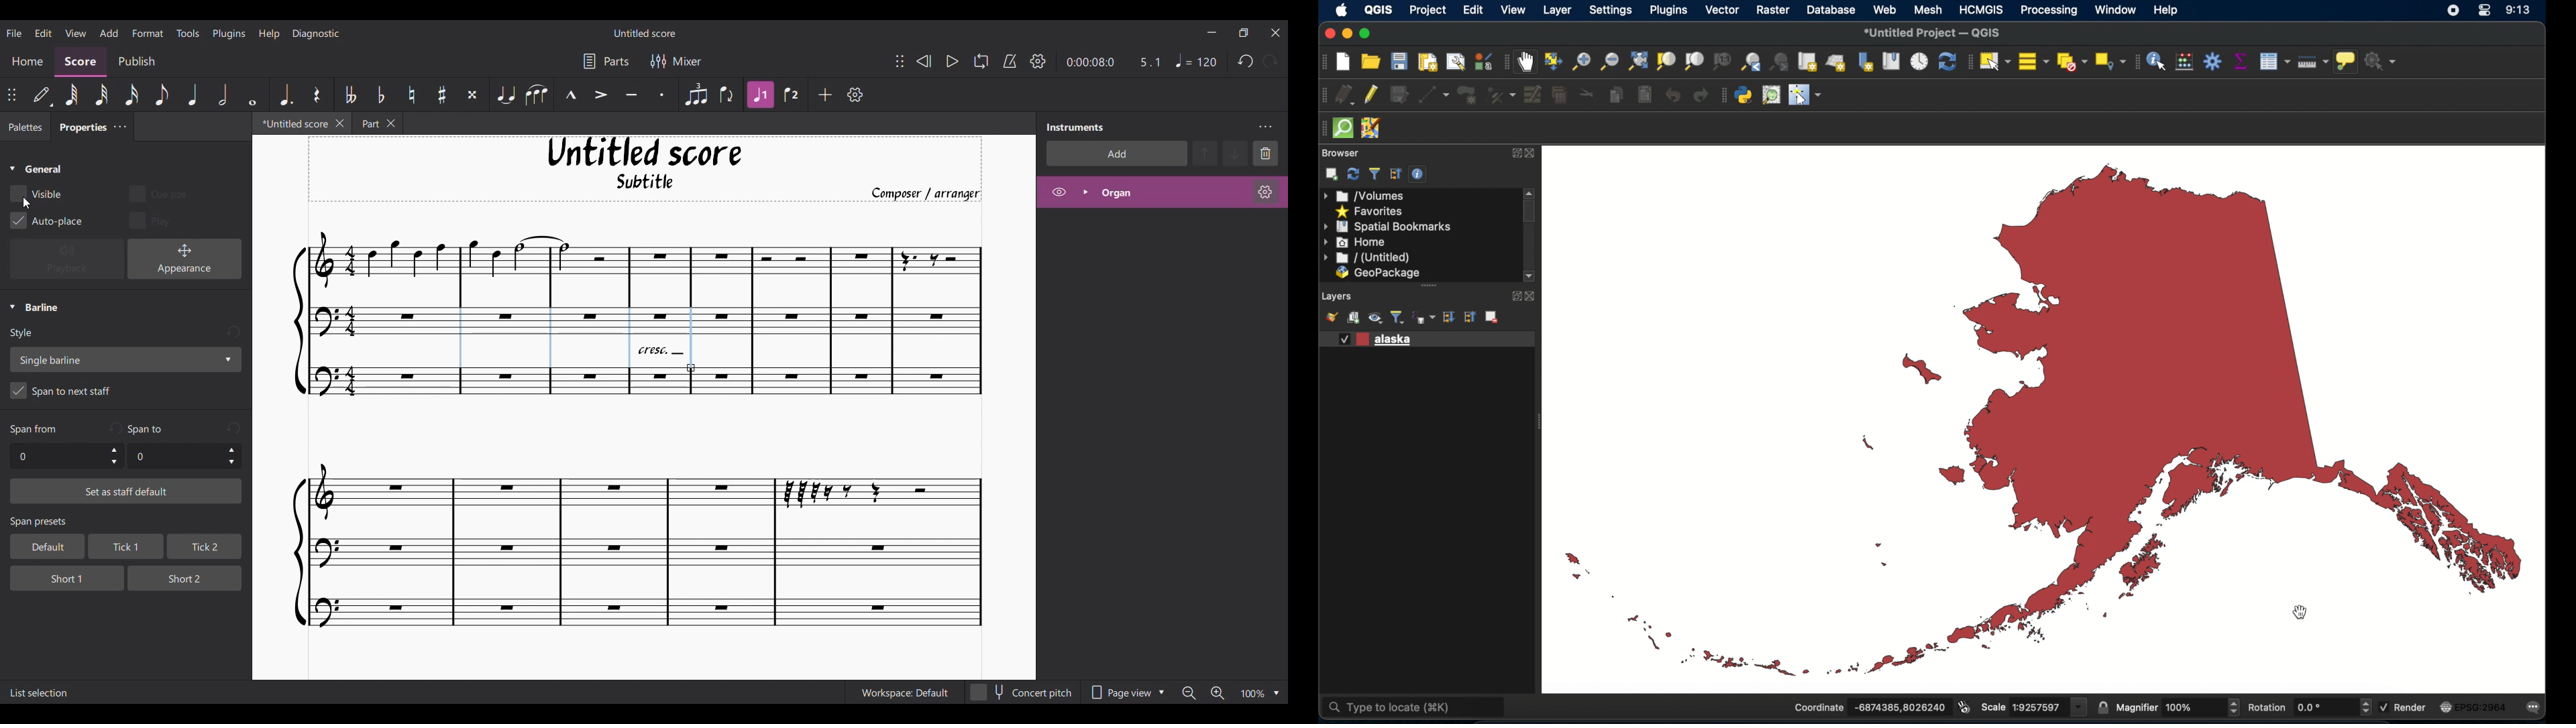 Image resolution: width=2576 pixels, height=728 pixels. Describe the element at coordinates (1124, 692) in the screenshot. I see `Page view options` at that location.